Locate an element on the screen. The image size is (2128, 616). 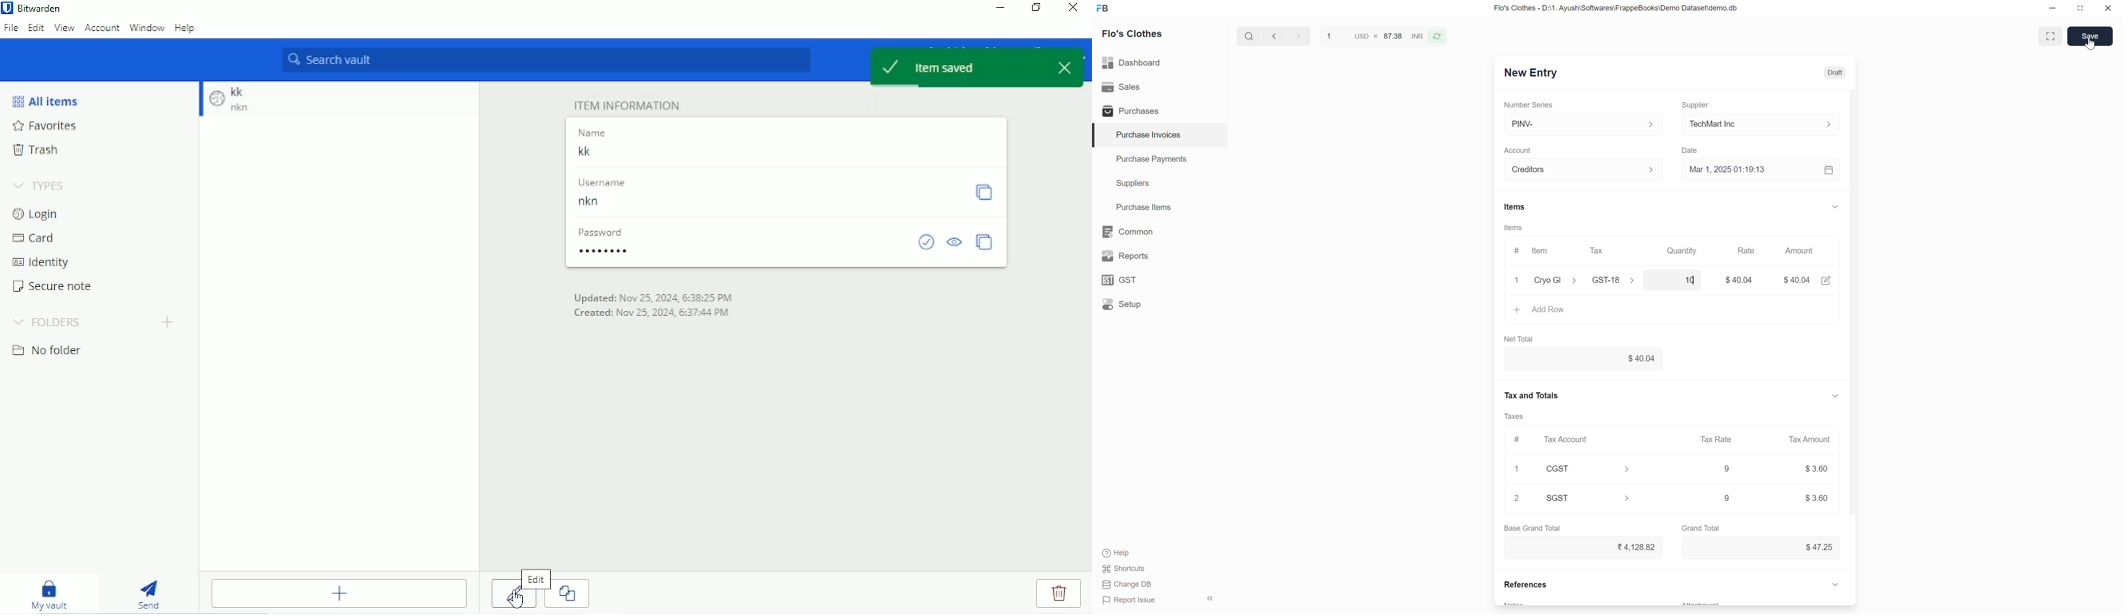
9 $3.60 is located at coordinates (1814, 498).